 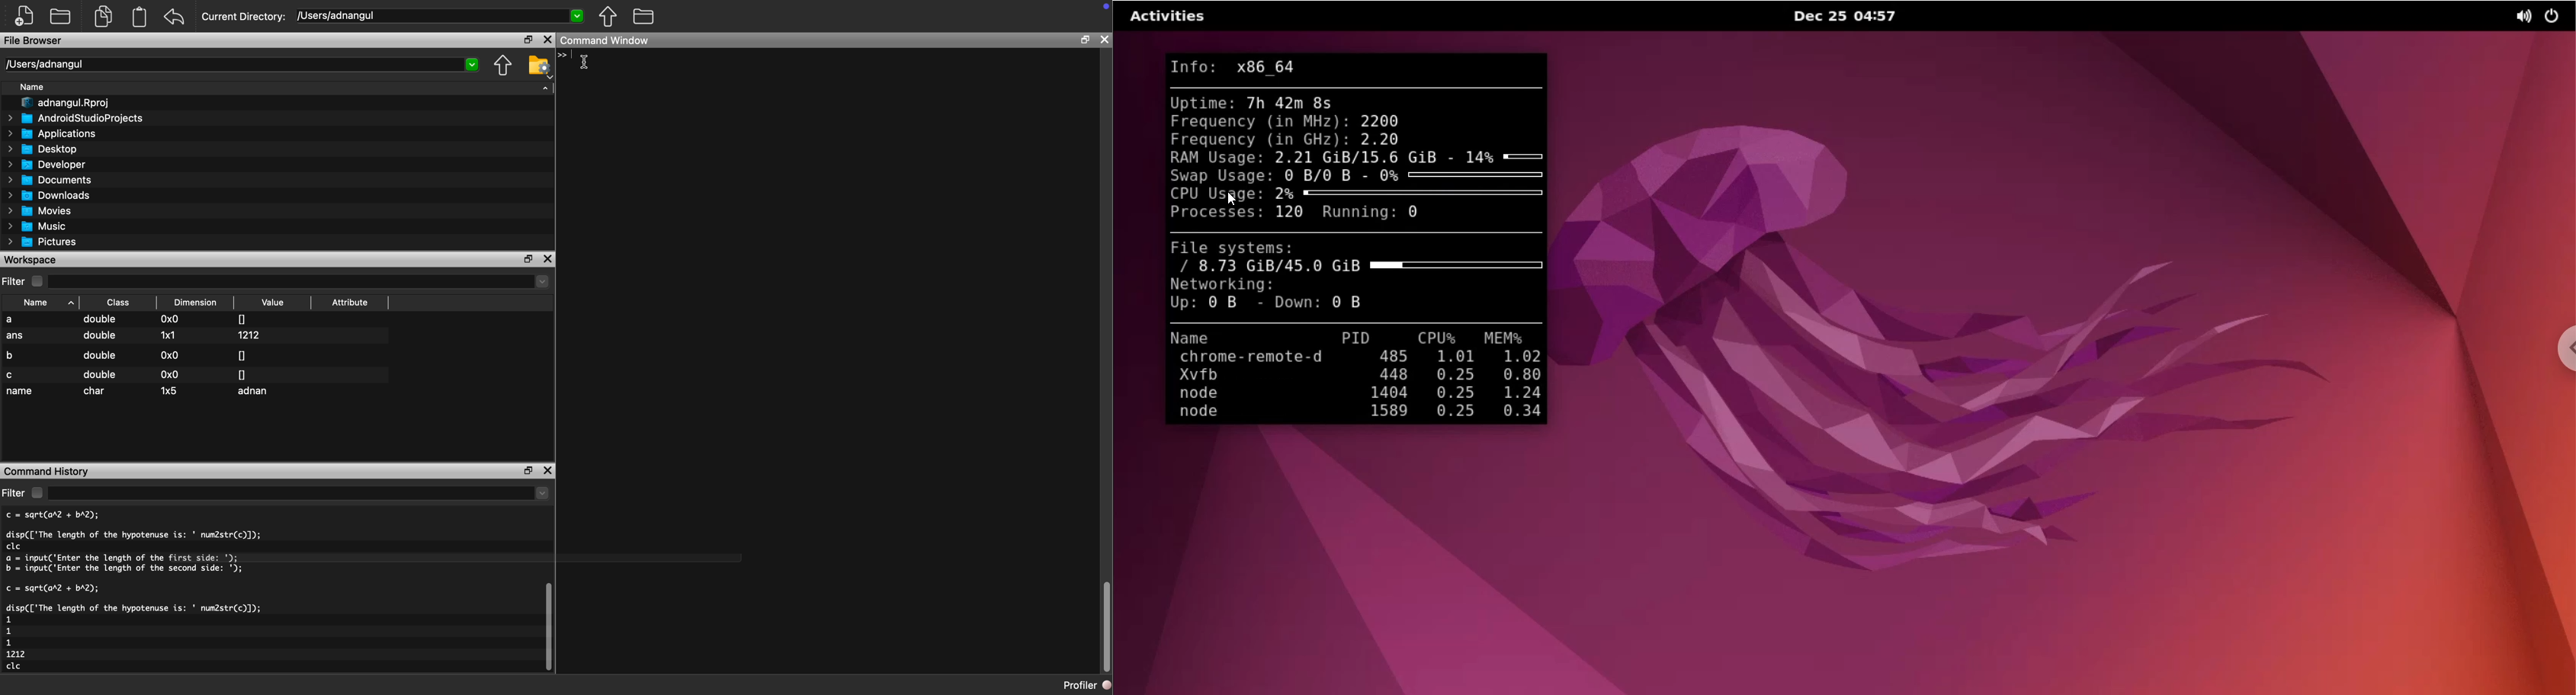 What do you see at coordinates (39, 281) in the screenshot?
I see `checkbox` at bounding box center [39, 281].